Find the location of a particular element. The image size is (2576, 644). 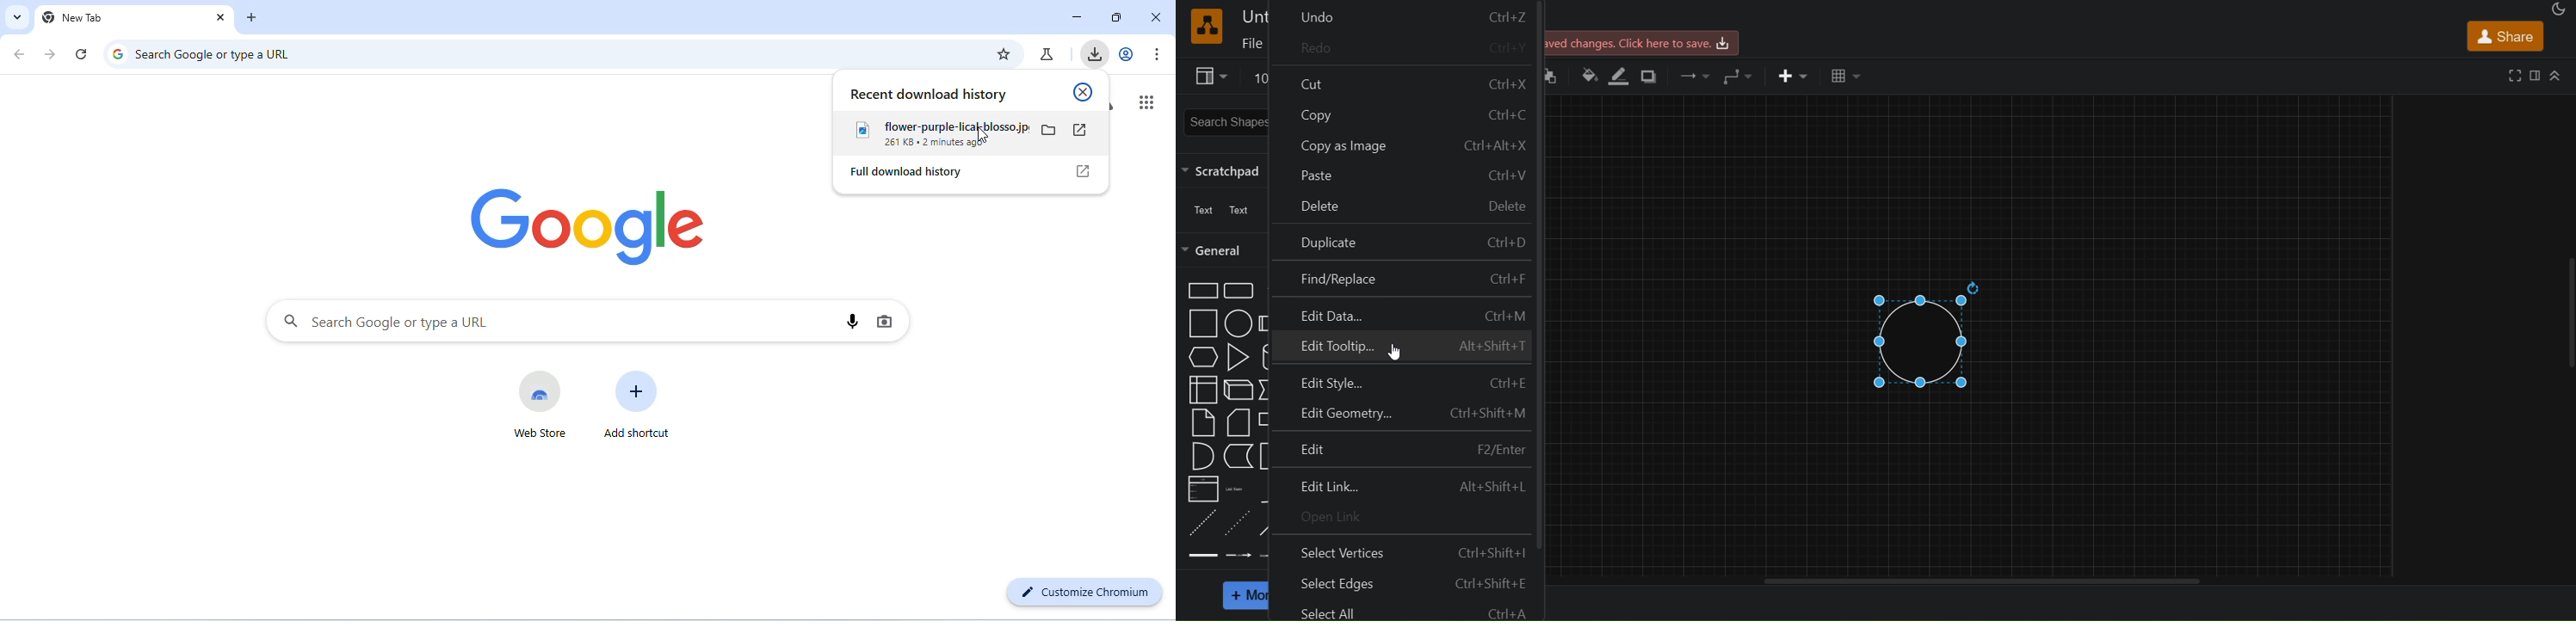

horizontal scroll bar is located at coordinates (1981, 581).